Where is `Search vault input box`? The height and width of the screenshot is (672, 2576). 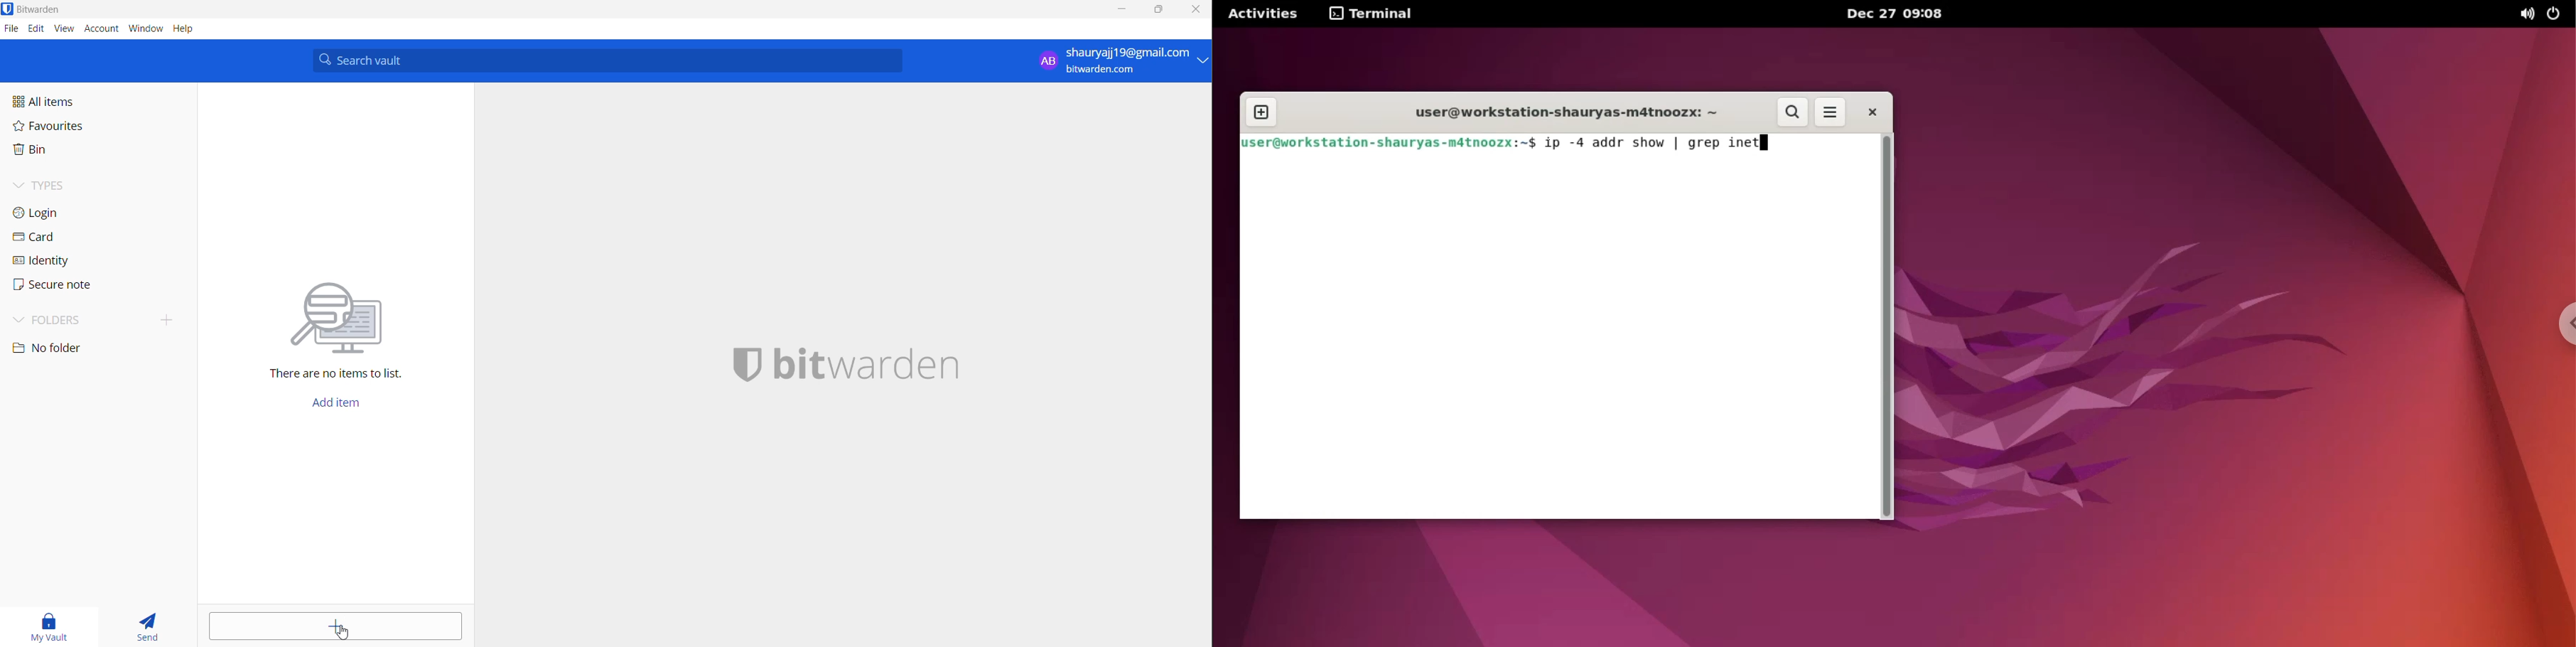 Search vault input box is located at coordinates (604, 60).